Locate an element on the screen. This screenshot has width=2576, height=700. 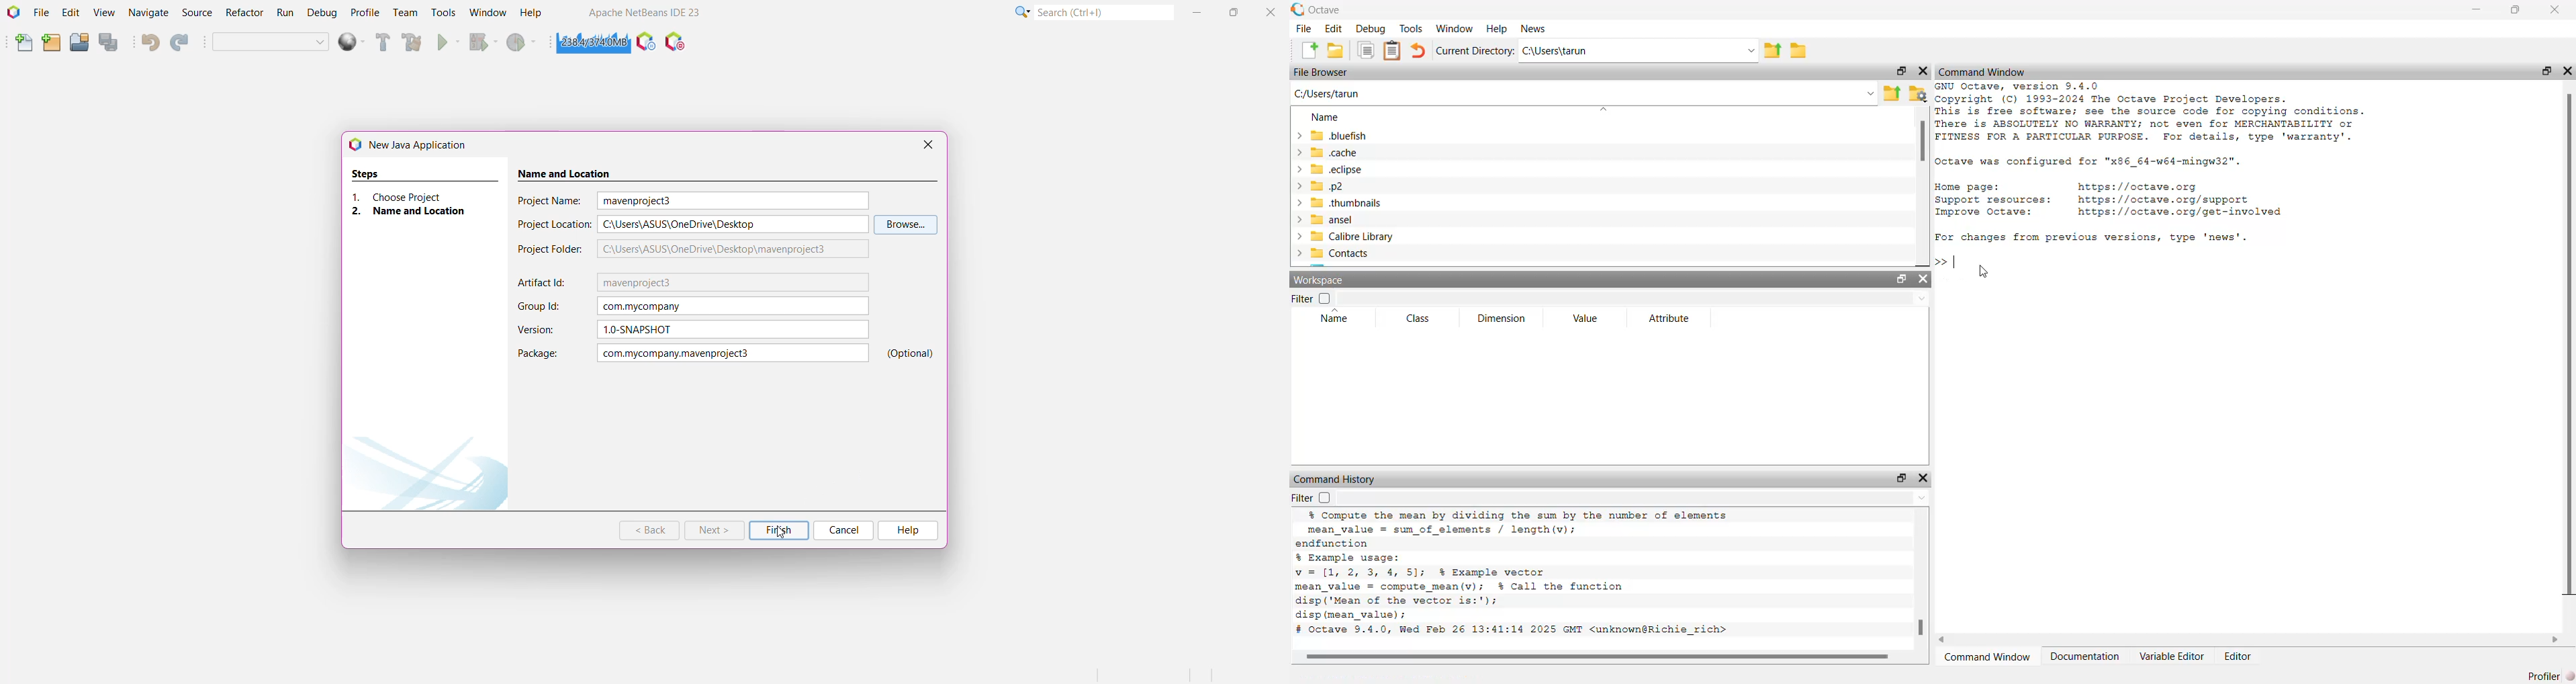
scroll bar is located at coordinates (1923, 141).